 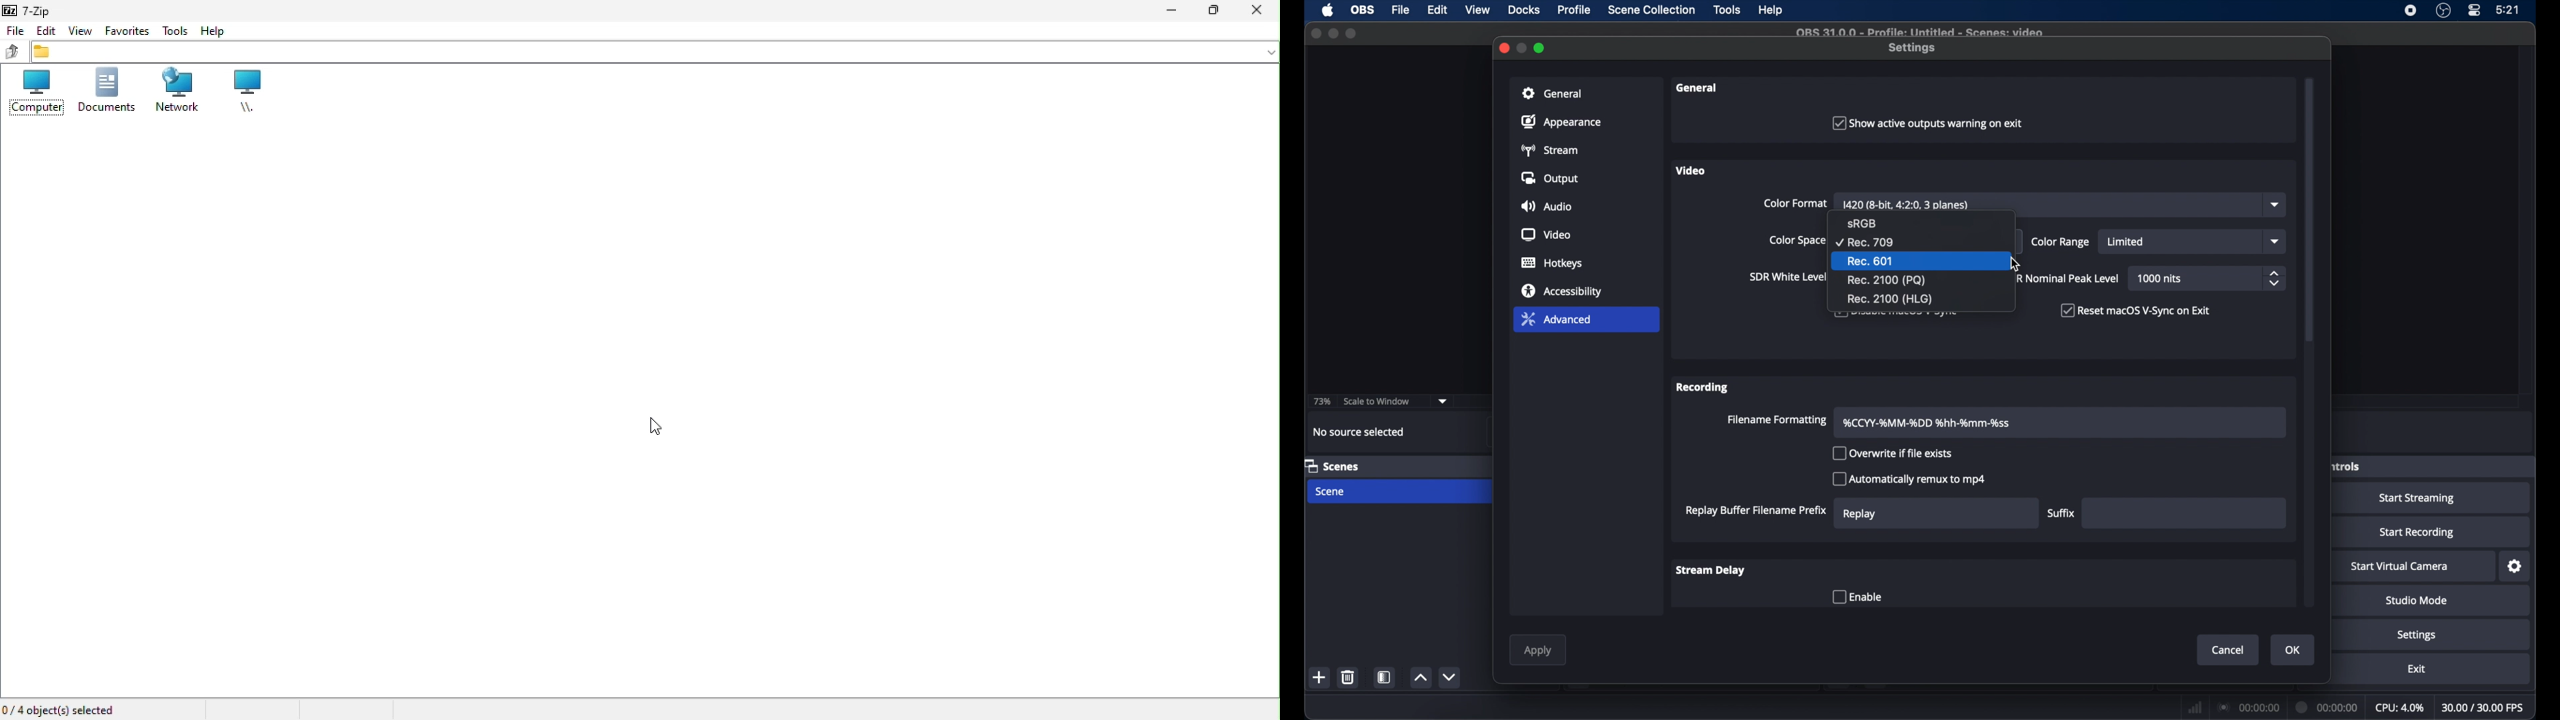 I want to click on limited, so click(x=2127, y=241).